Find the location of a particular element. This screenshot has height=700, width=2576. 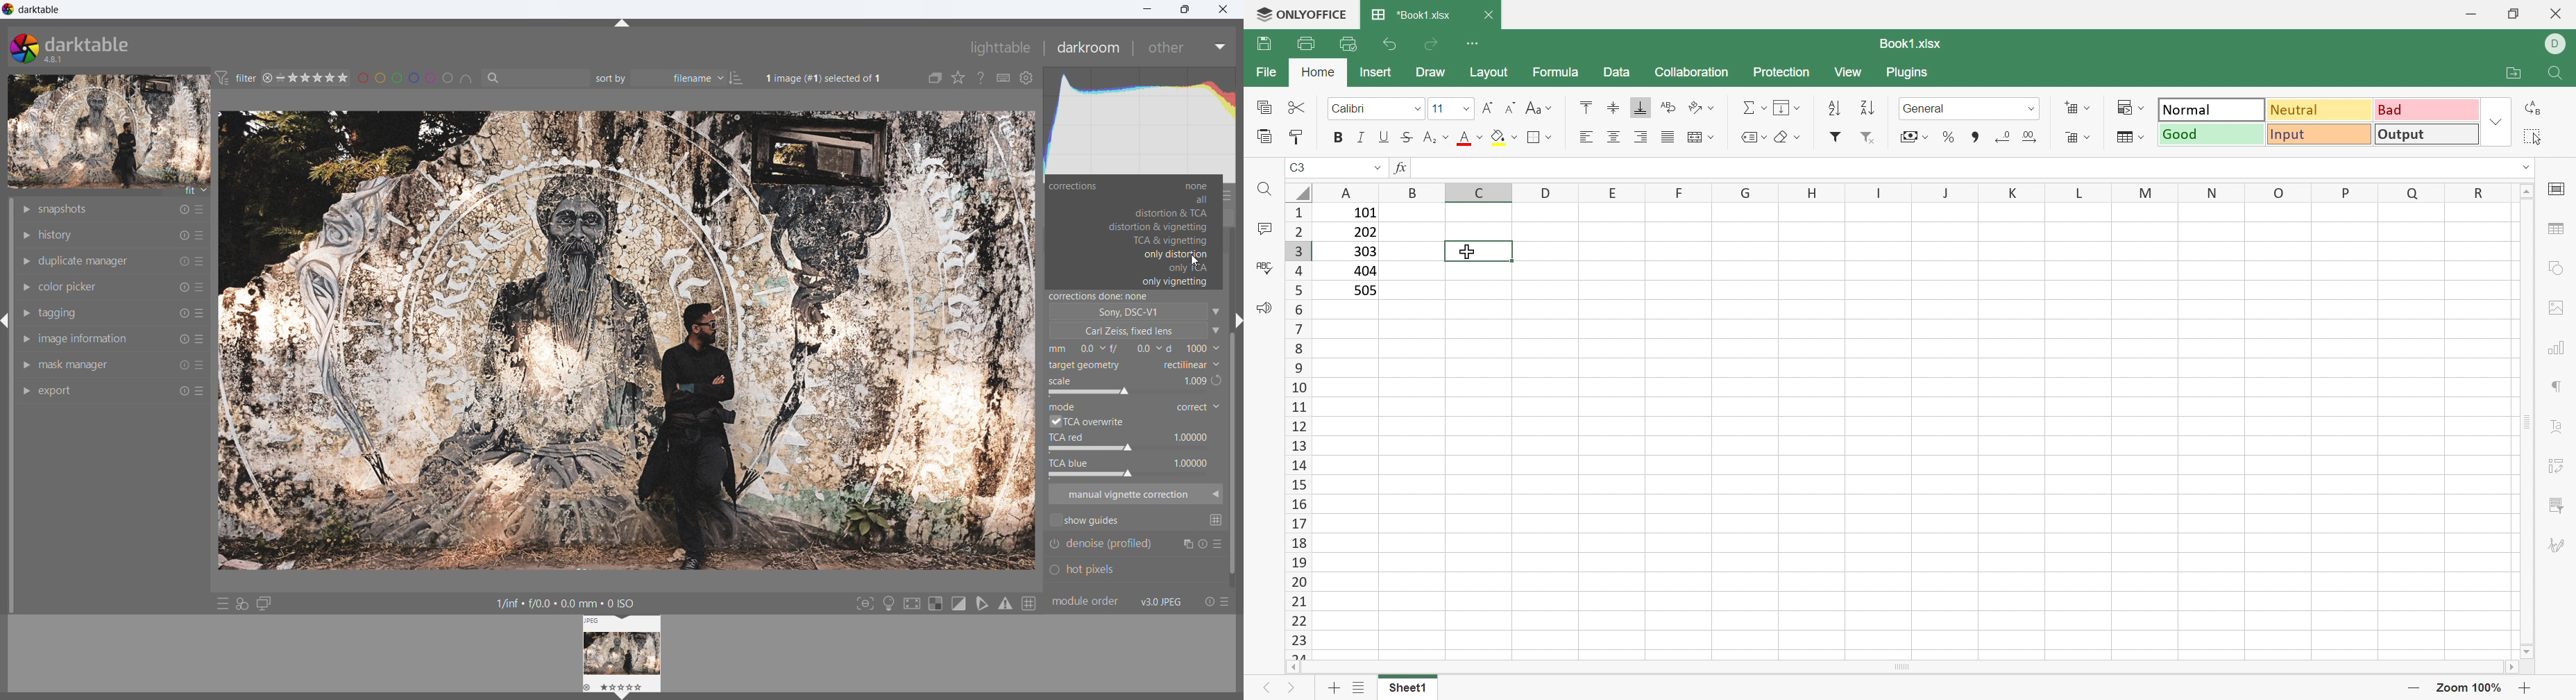

ascending/descending is located at coordinates (737, 78).